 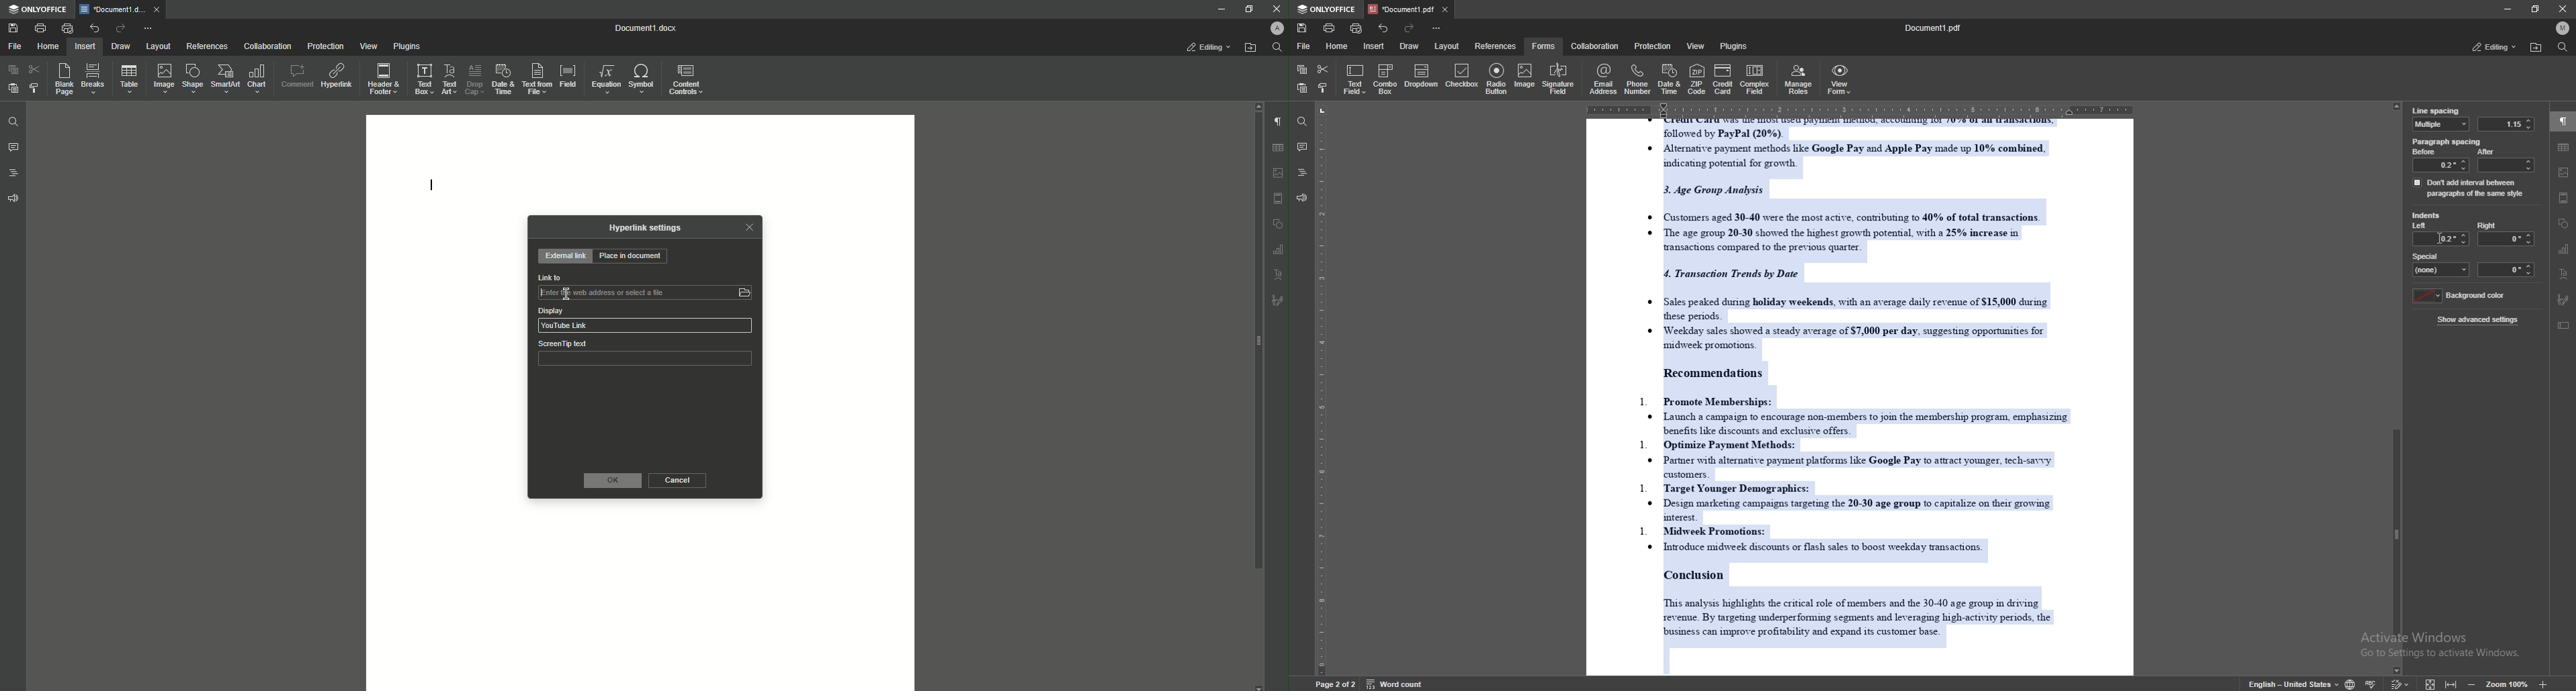 I want to click on protection, so click(x=1654, y=46).